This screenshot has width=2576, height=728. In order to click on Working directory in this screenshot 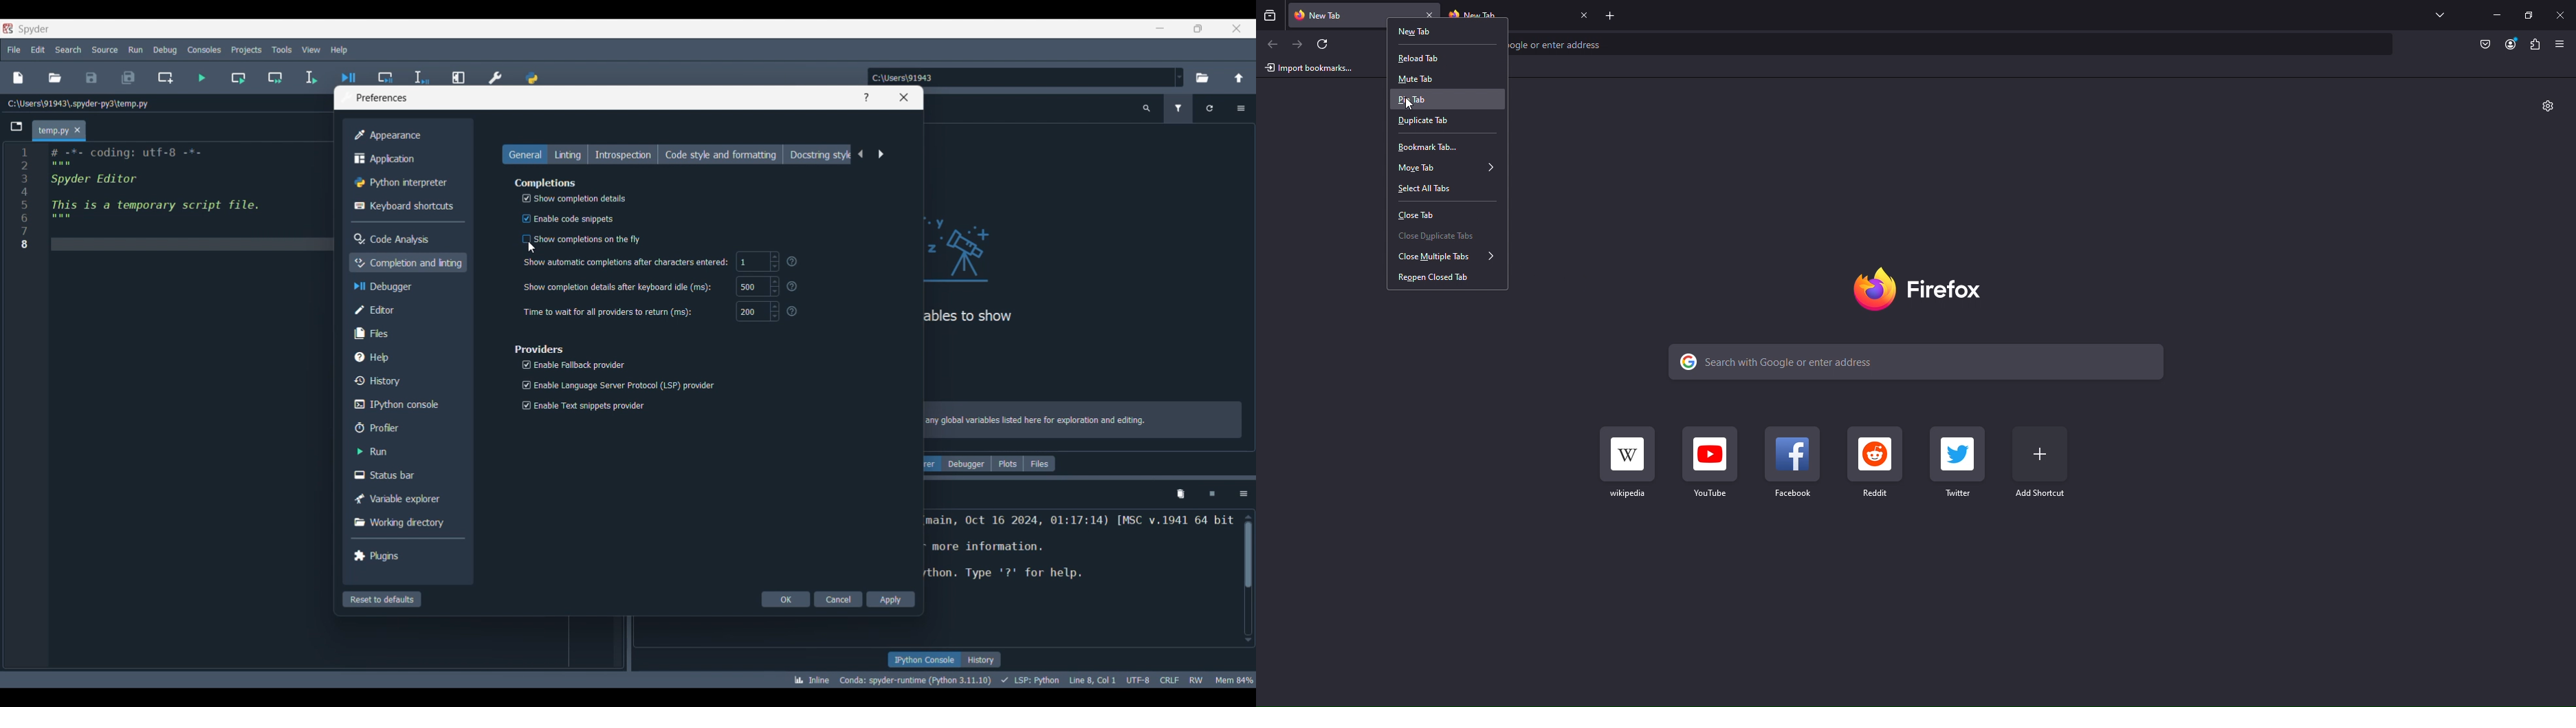, I will do `click(404, 522)`.